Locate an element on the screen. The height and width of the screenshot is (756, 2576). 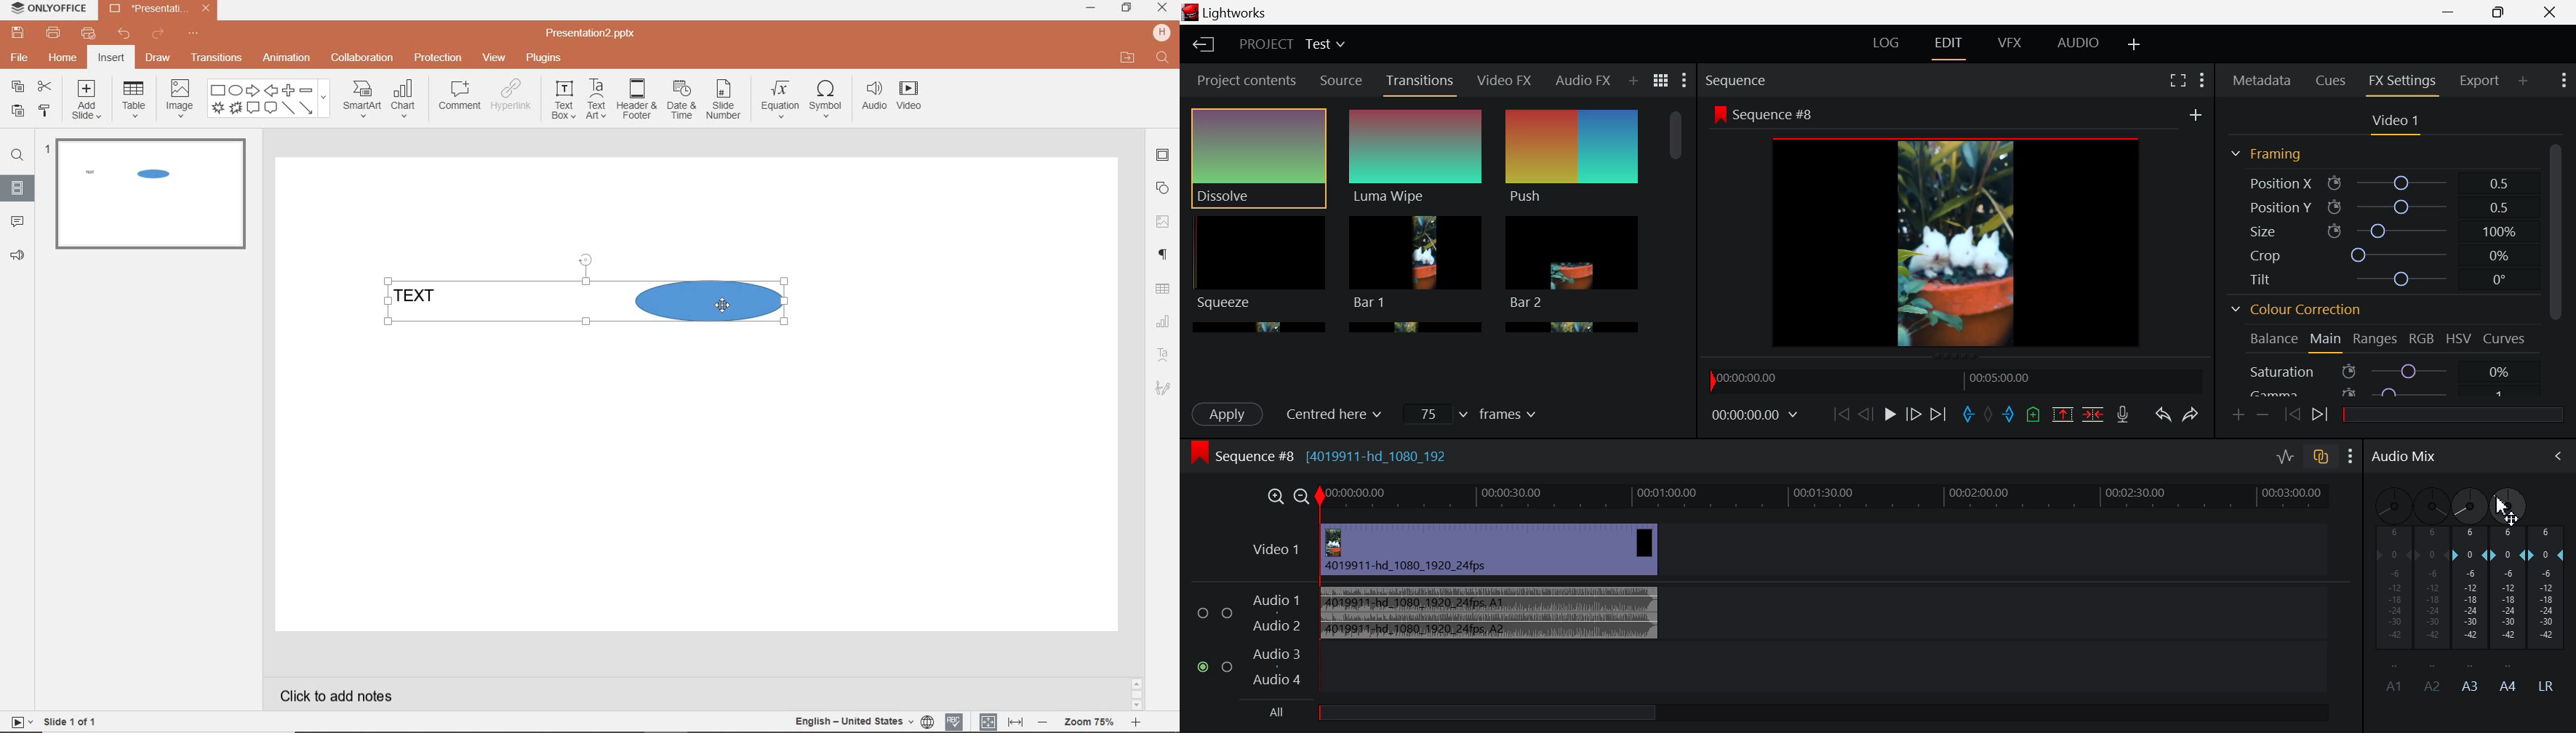
Ranges is located at coordinates (2375, 340).